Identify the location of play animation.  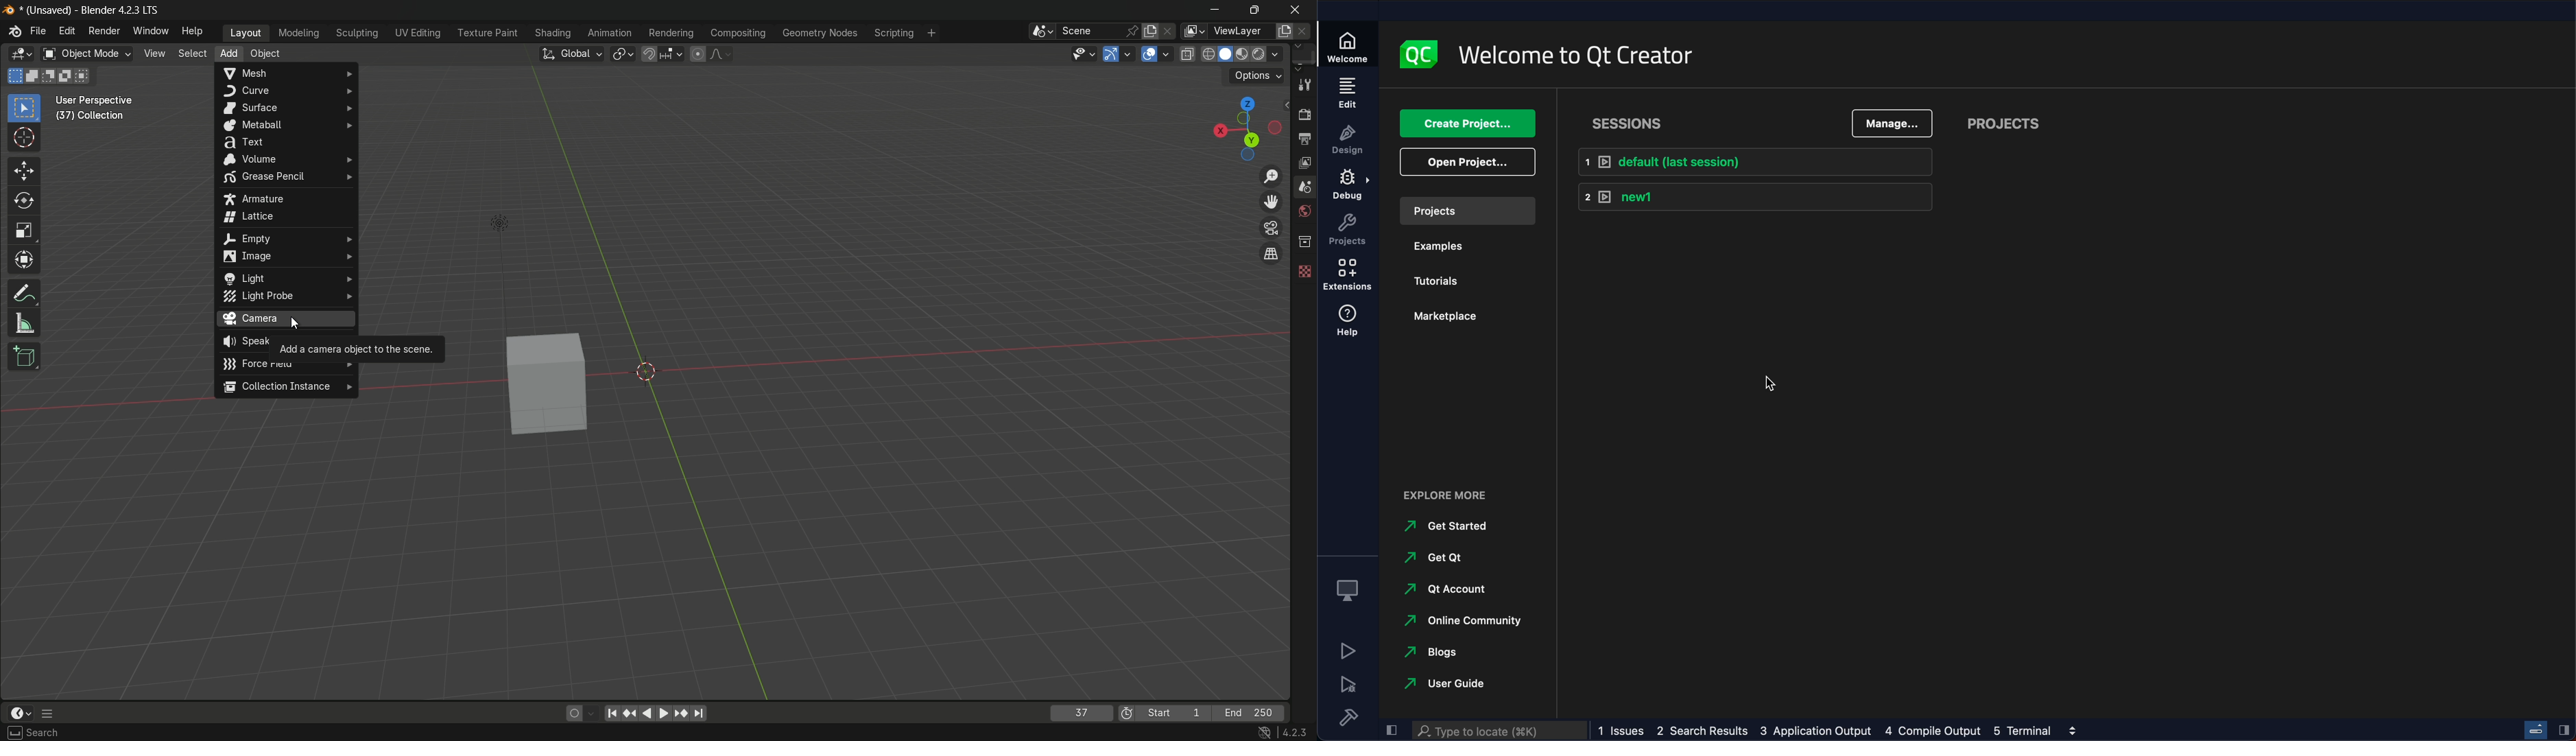
(639, 713).